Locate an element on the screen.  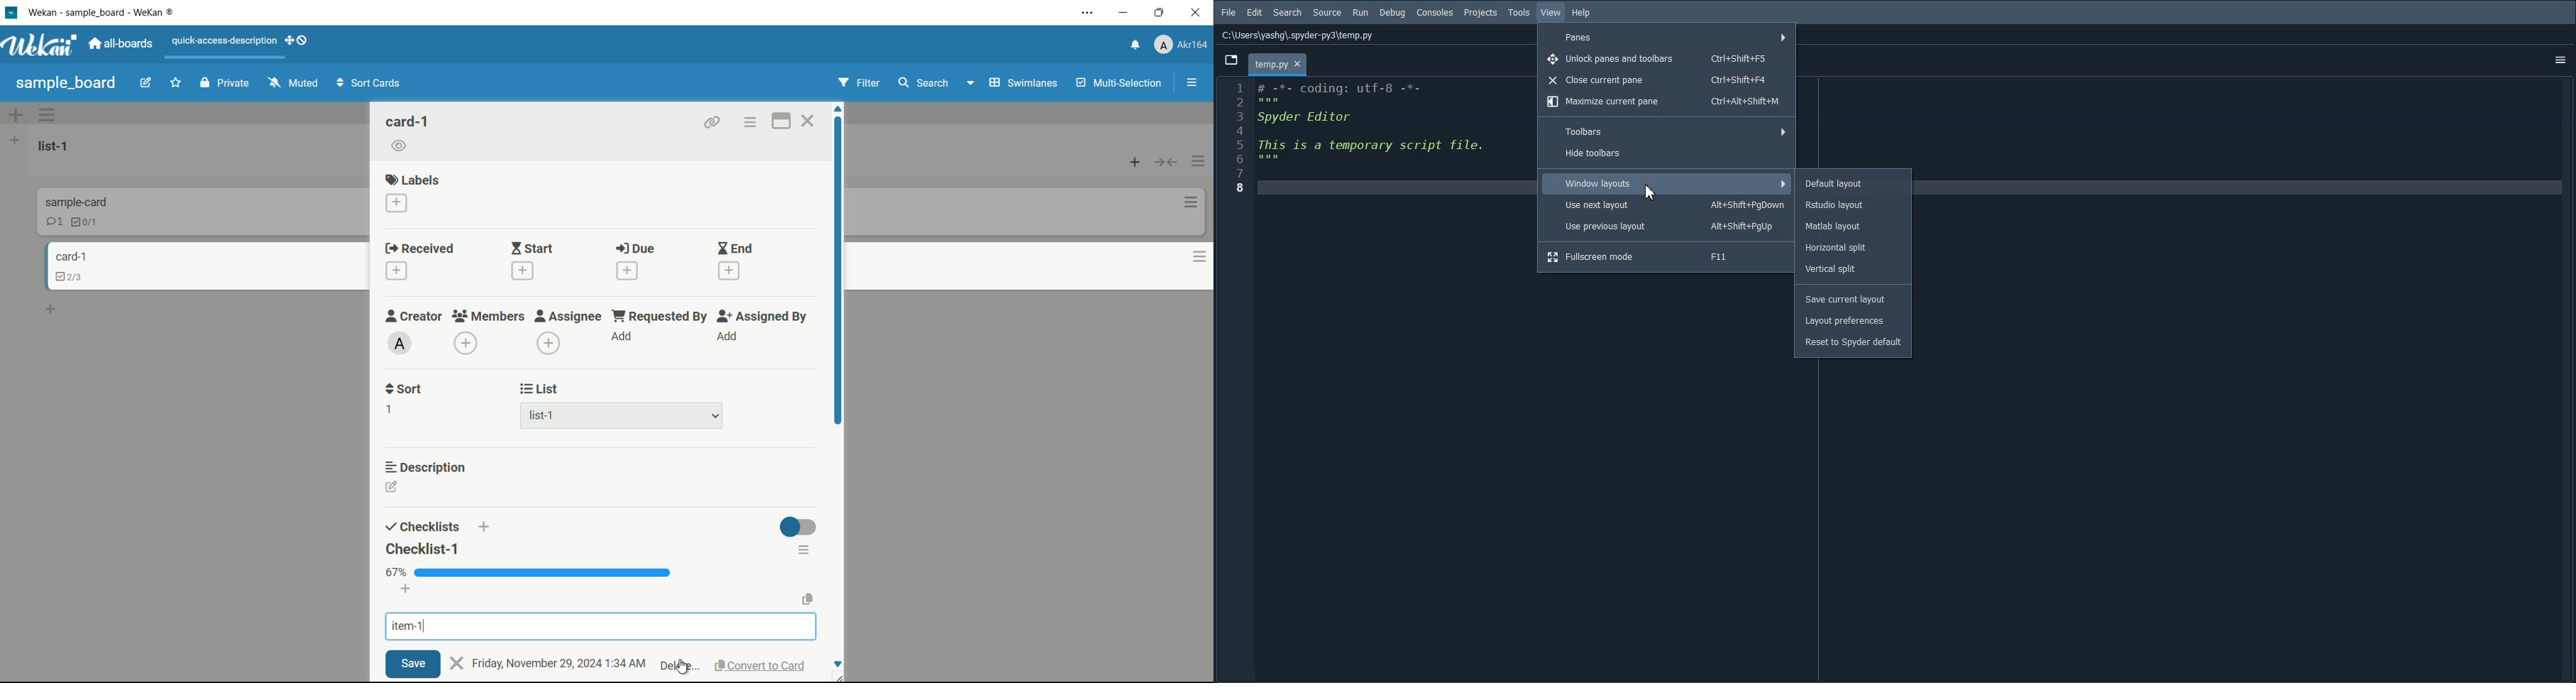
1 comment is located at coordinates (54, 221).